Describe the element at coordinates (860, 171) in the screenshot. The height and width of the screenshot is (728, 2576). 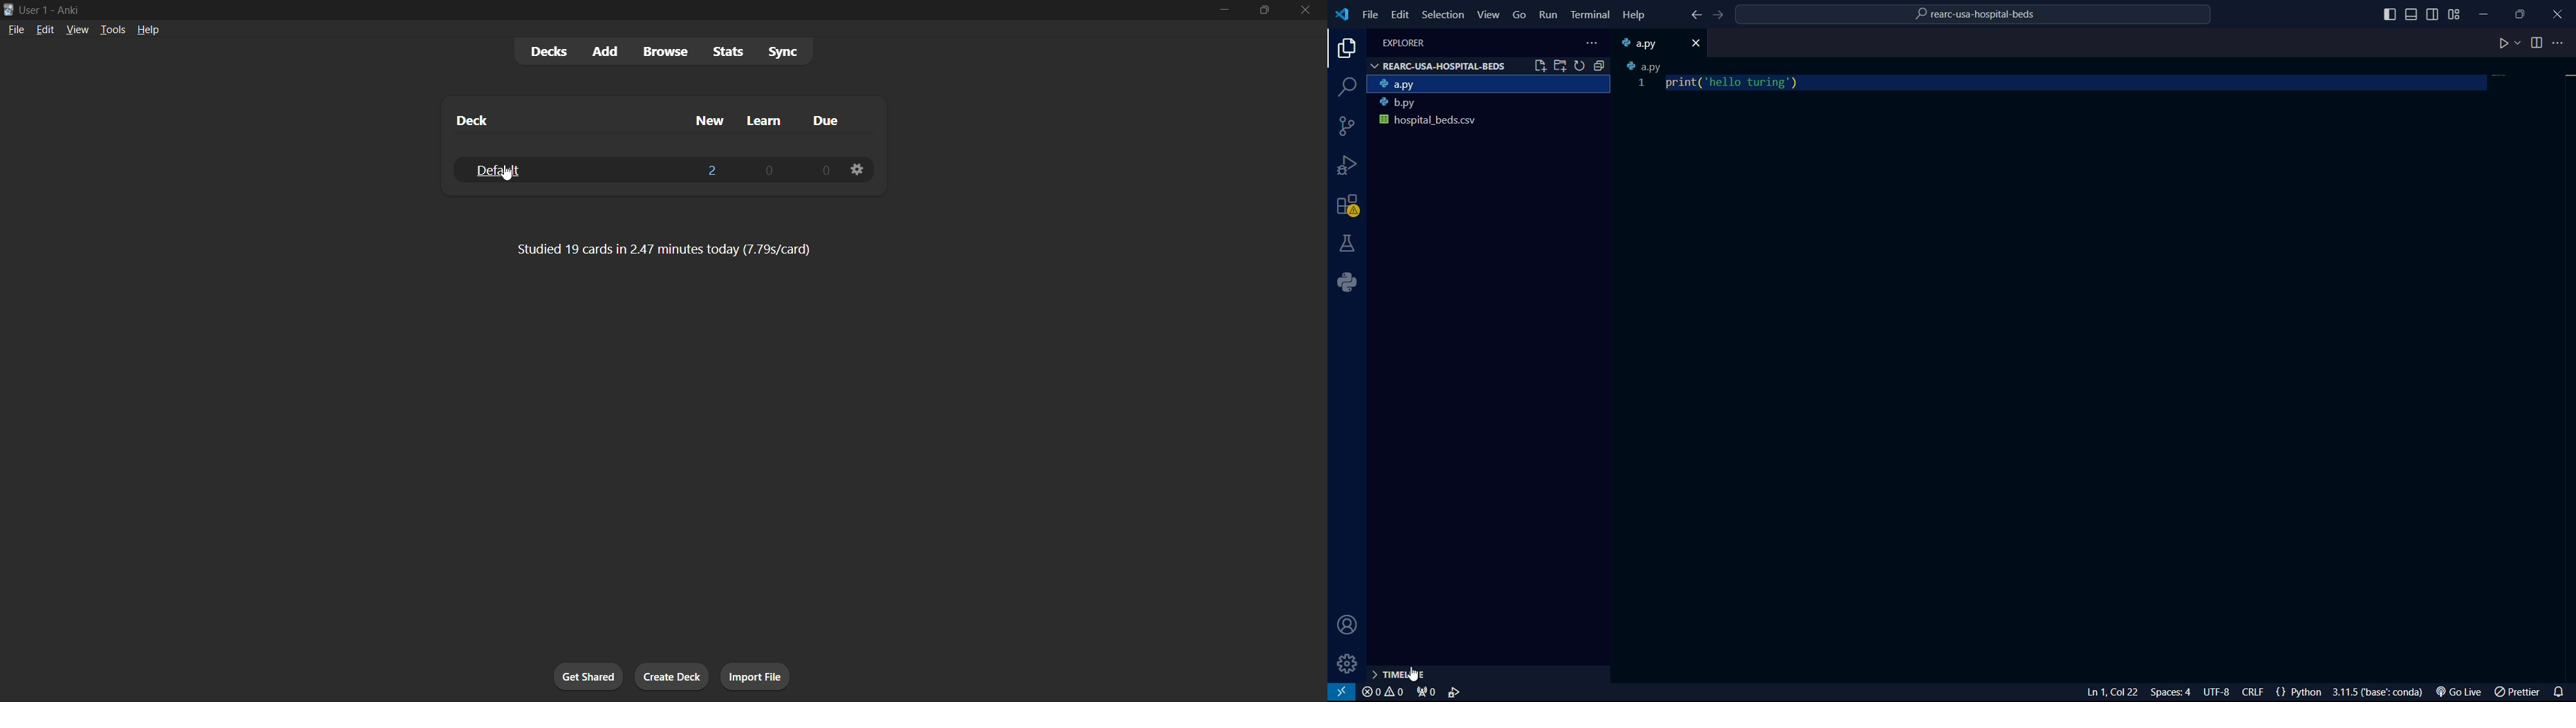
I see `setting` at that location.